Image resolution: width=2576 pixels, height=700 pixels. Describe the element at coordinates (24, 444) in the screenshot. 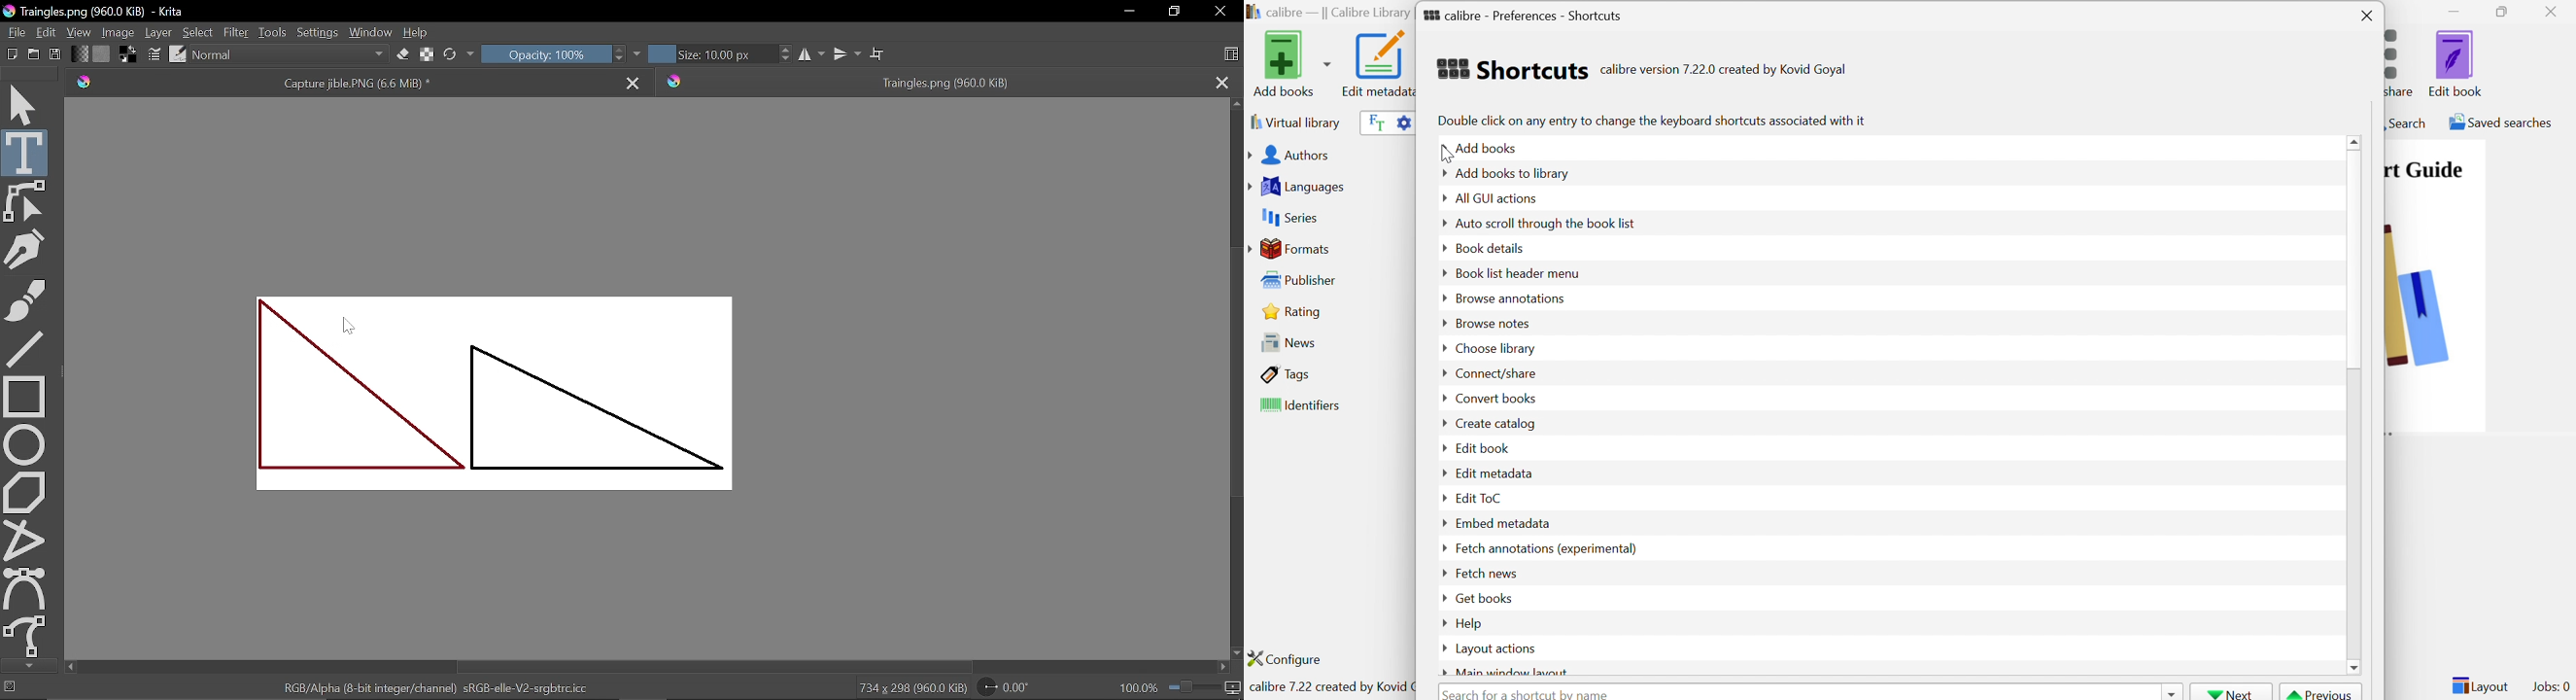

I see `Ellipse tool` at that location.